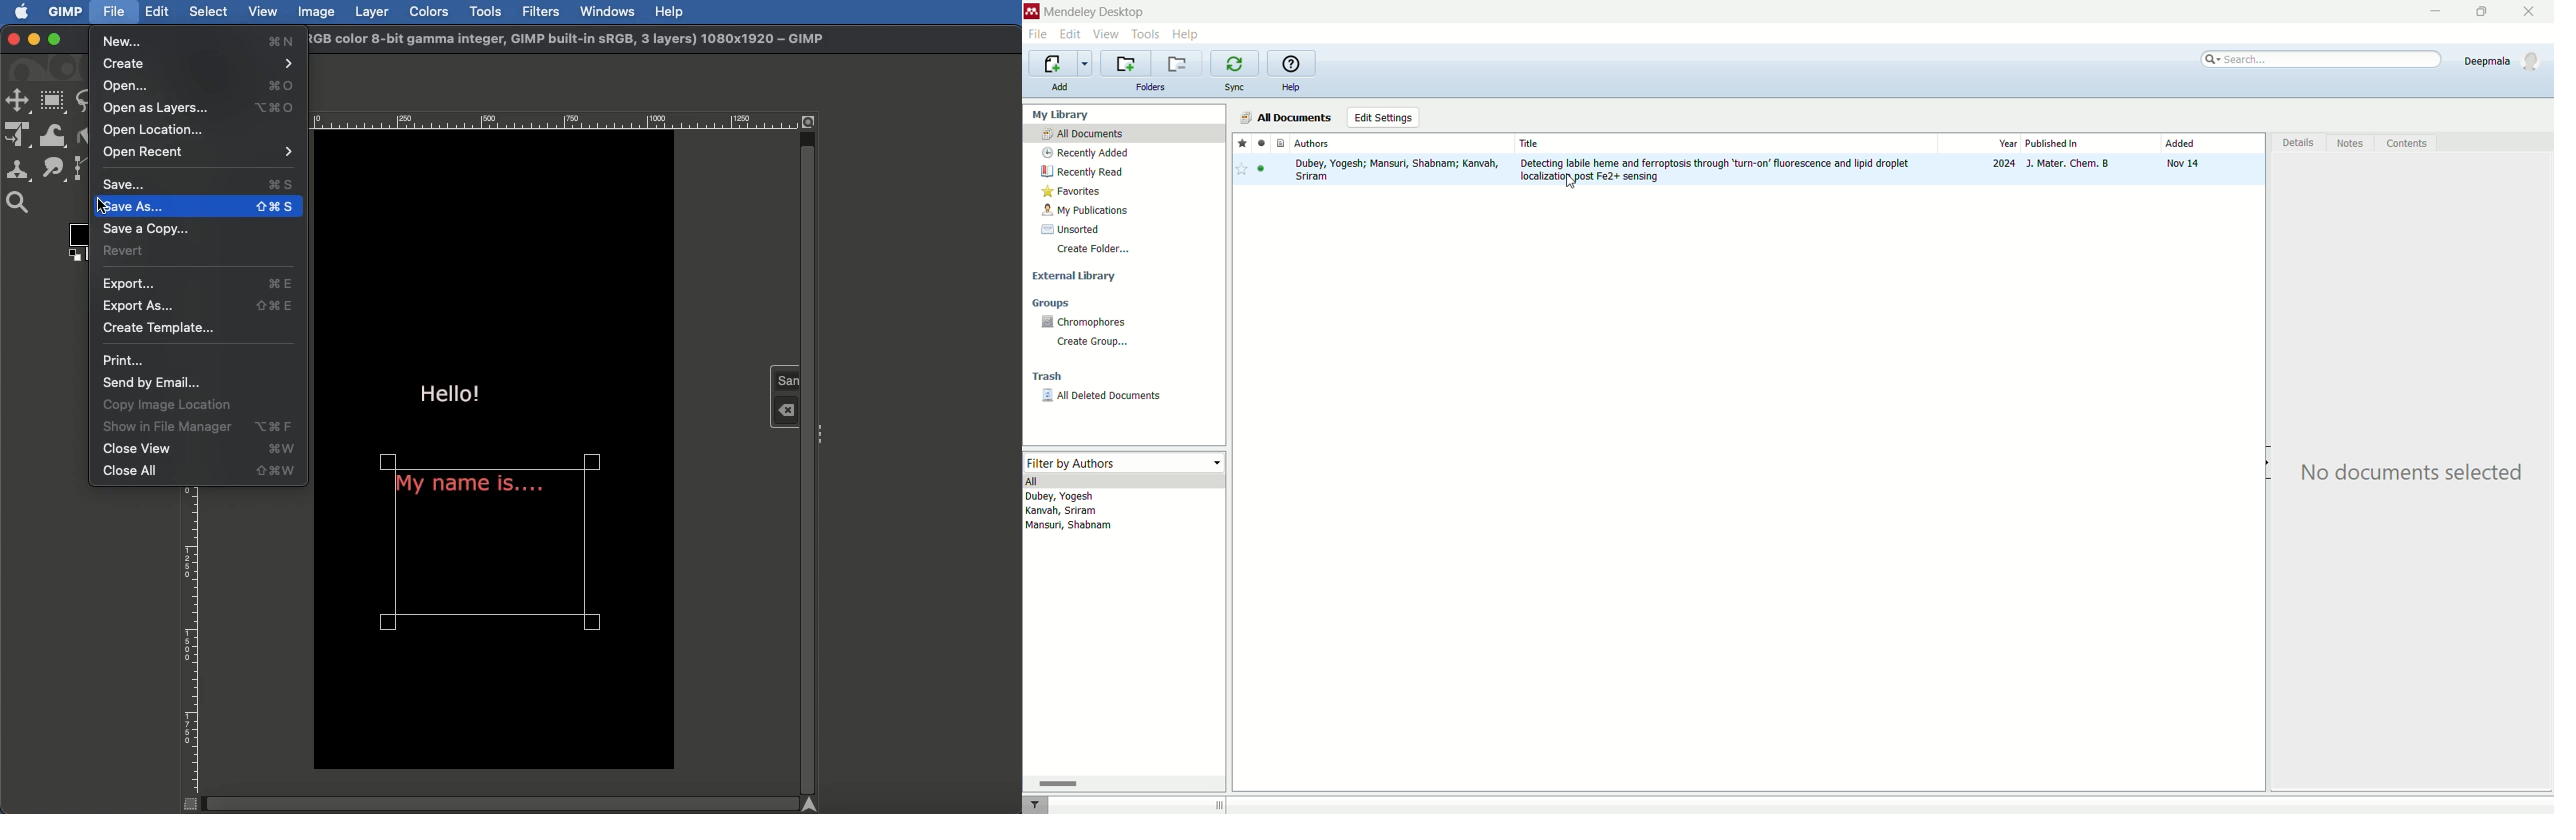 Image resolution: width=2576 pixels, height=840 pixels. What do you see at coordinates (2296, 144) in the screenshot?
I see `detail` at bounding box center [2296, 144].